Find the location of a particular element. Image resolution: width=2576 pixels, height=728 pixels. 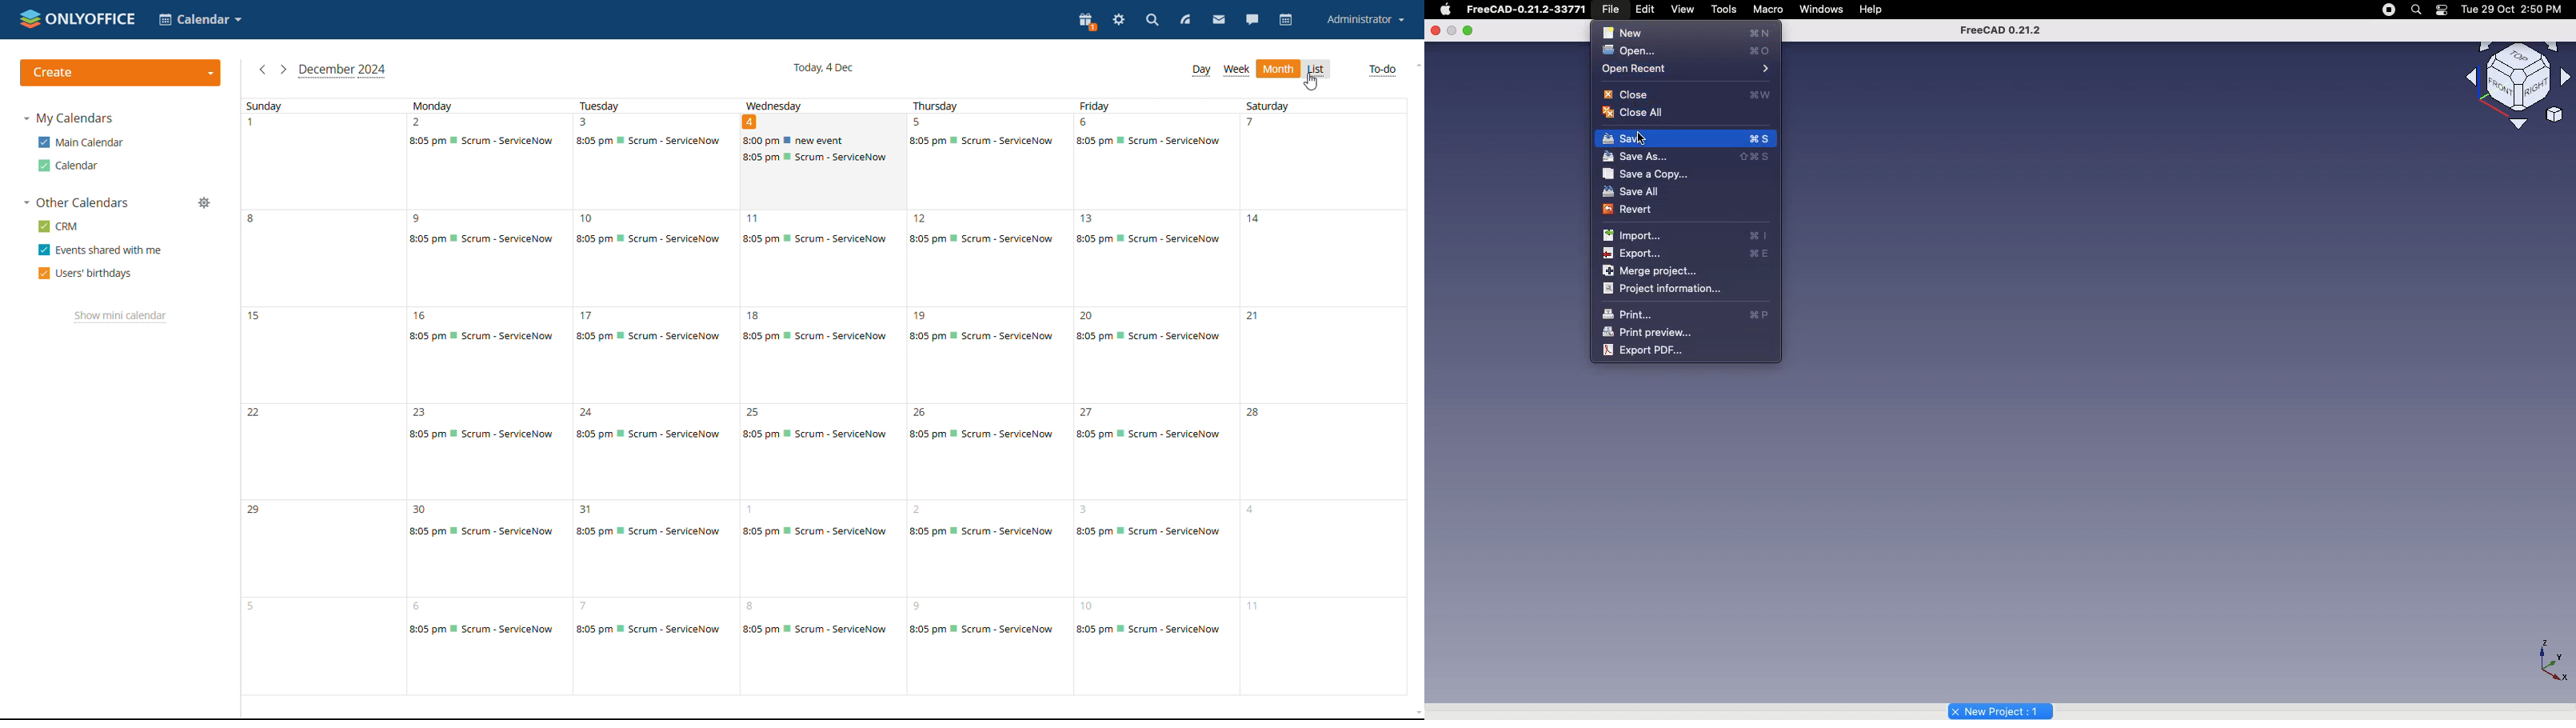

Open recent is located at coordinates (1687, 70).